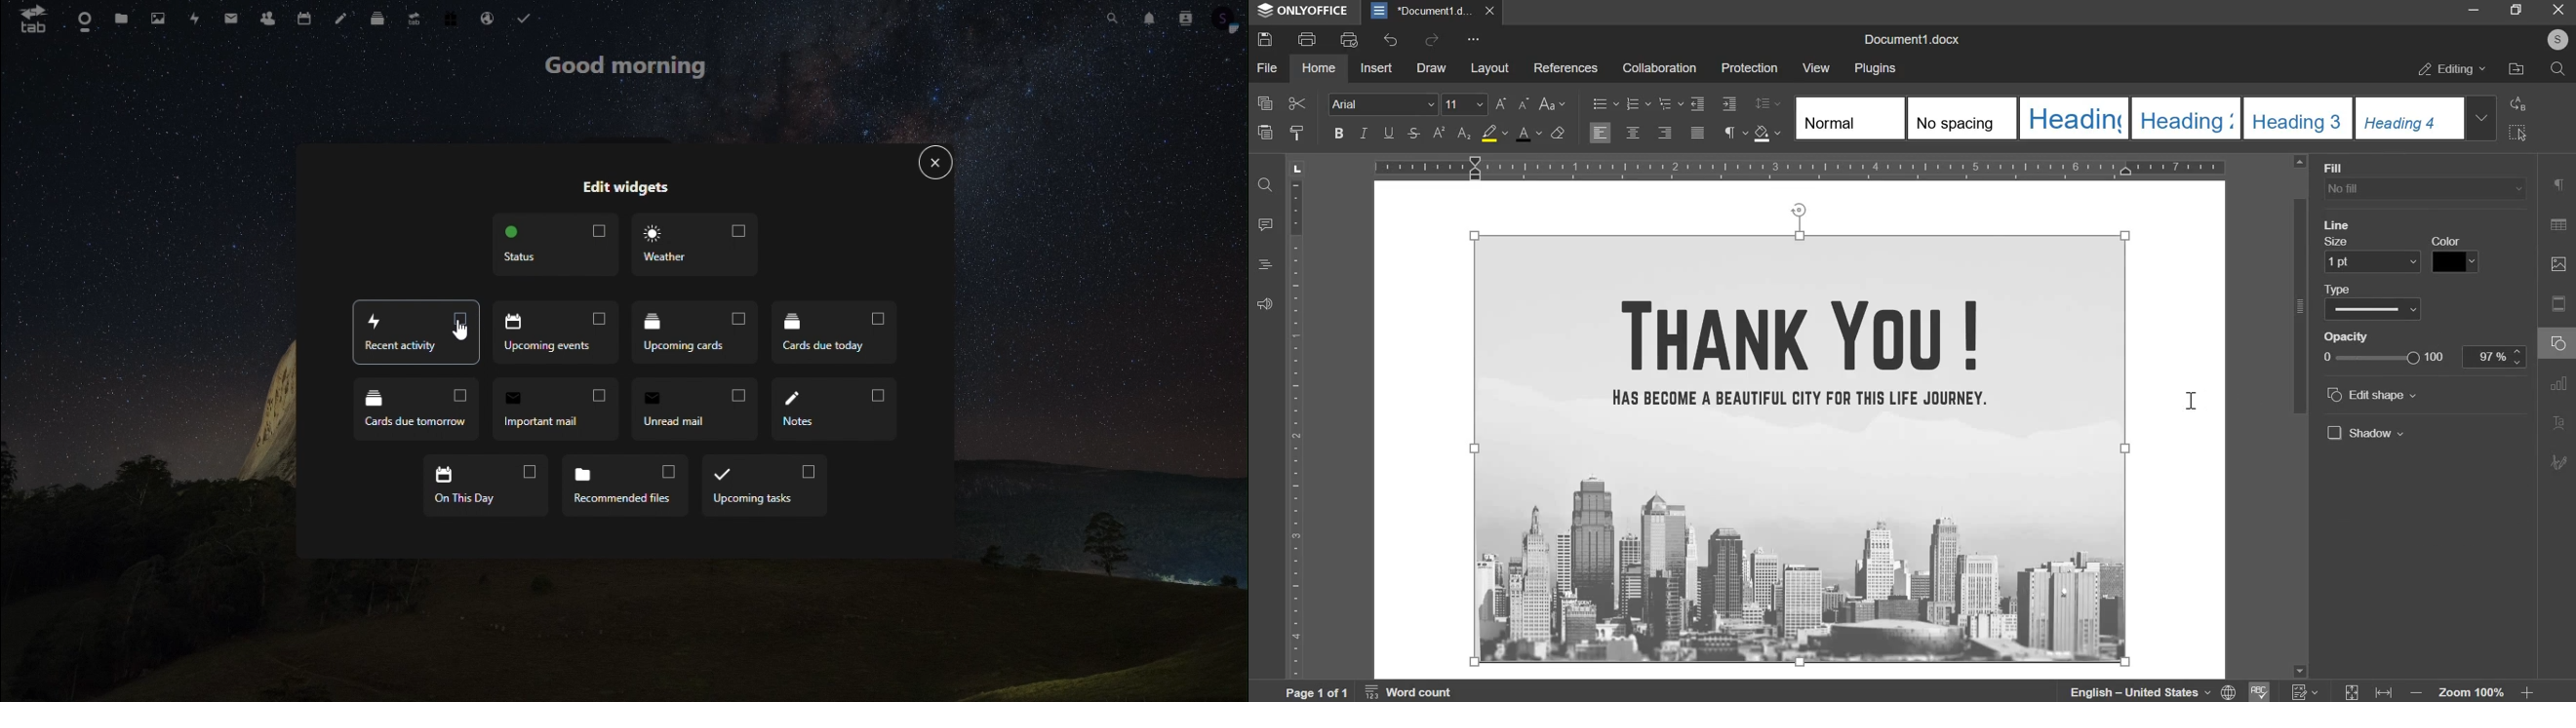 This screenshot has height=728, width=2576. I want to click on search, so click(1107, 22).